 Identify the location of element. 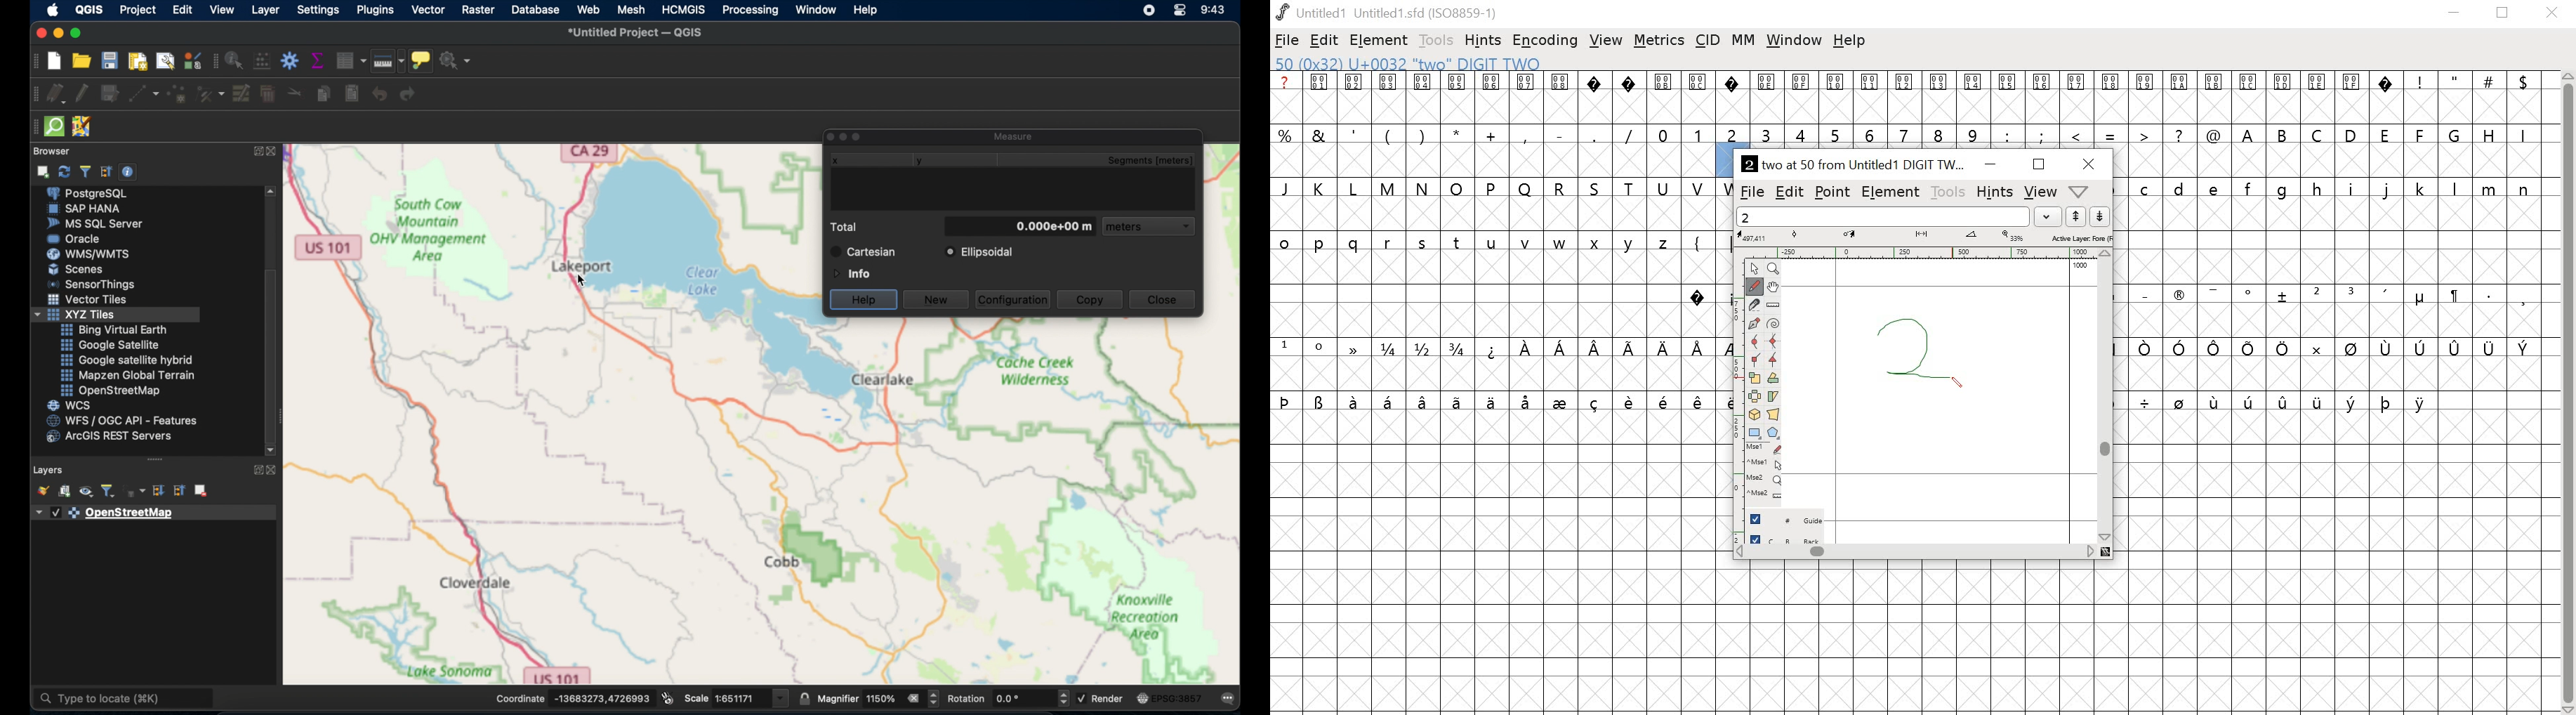
(1893, 192).